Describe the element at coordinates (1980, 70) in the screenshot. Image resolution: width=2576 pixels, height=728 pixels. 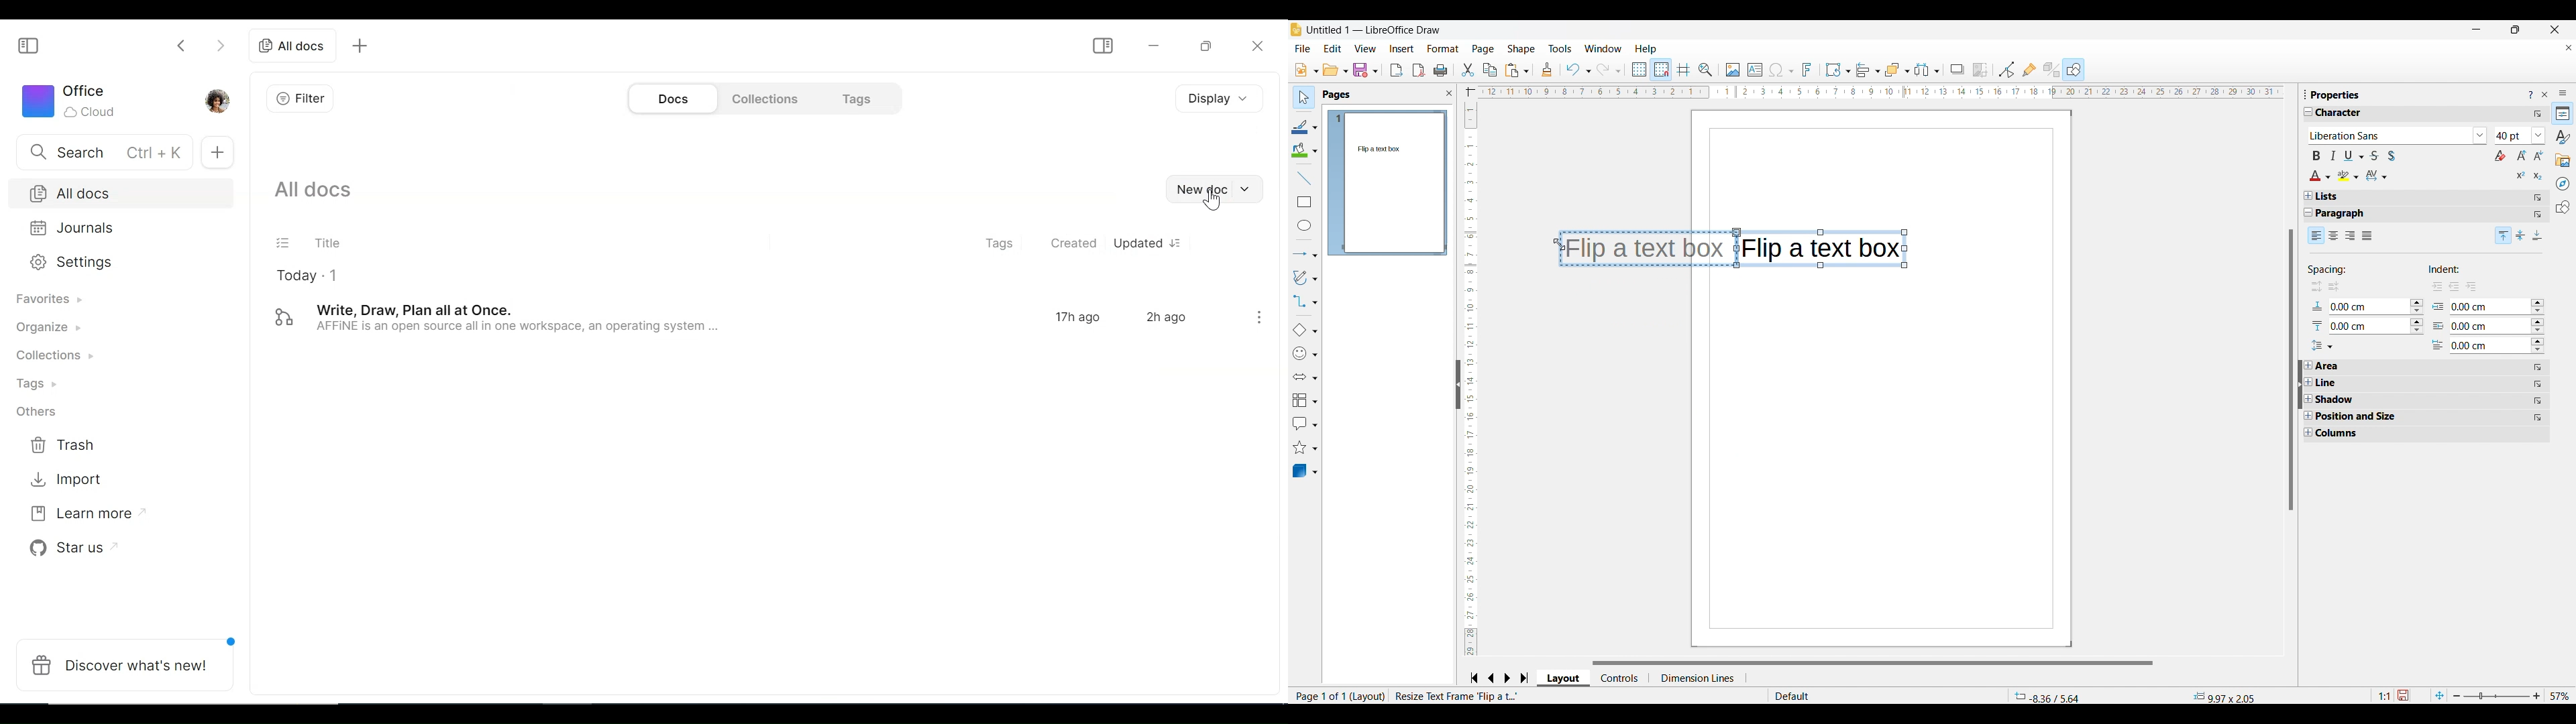
I see `Crop image` at that location.